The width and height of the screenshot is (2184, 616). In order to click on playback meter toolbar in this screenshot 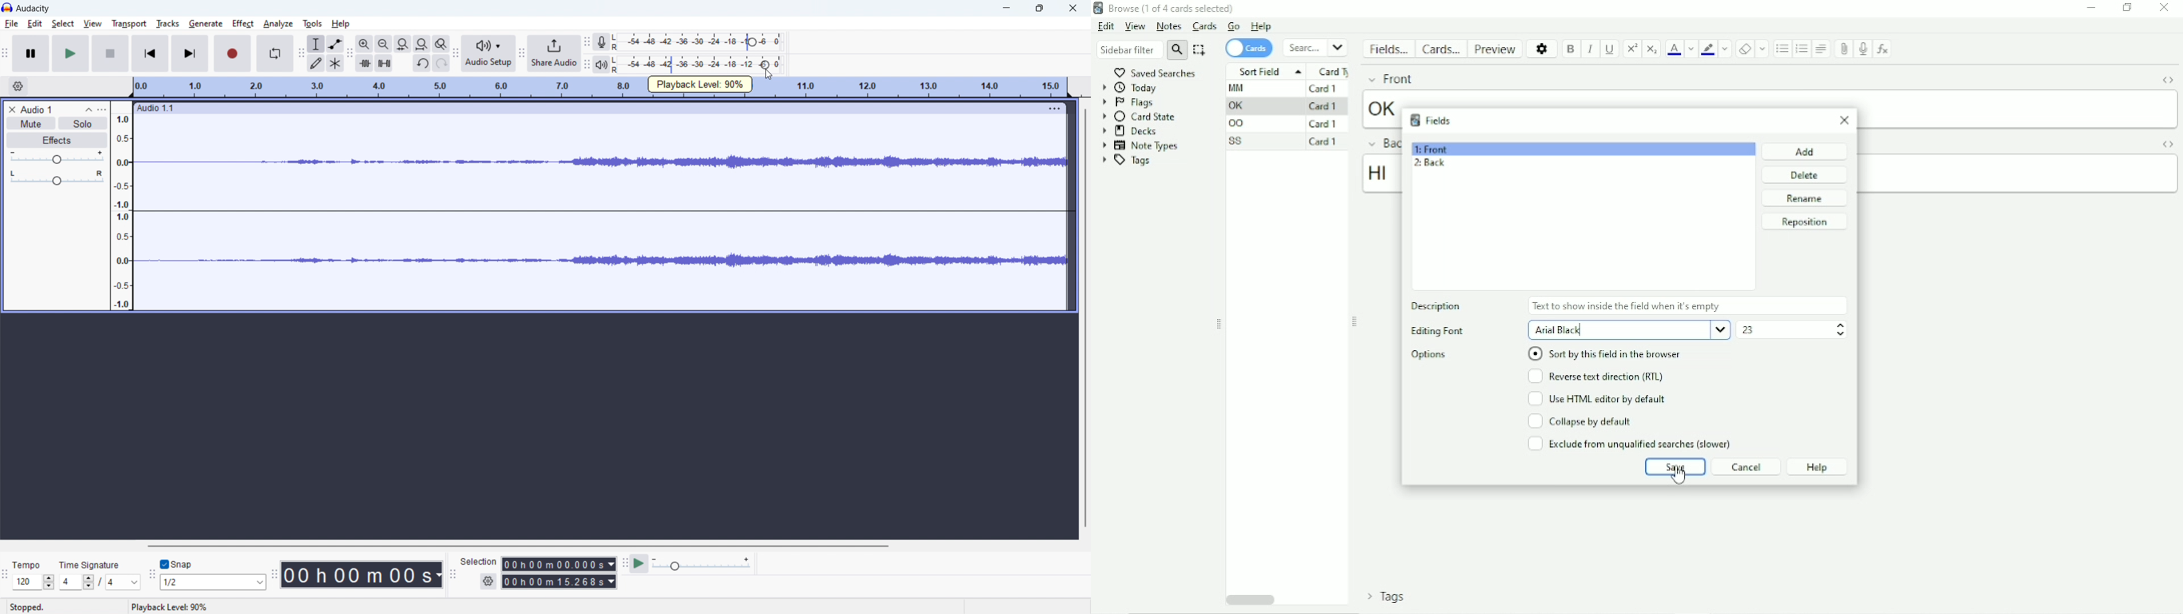, I will do `click(586, 63)`.